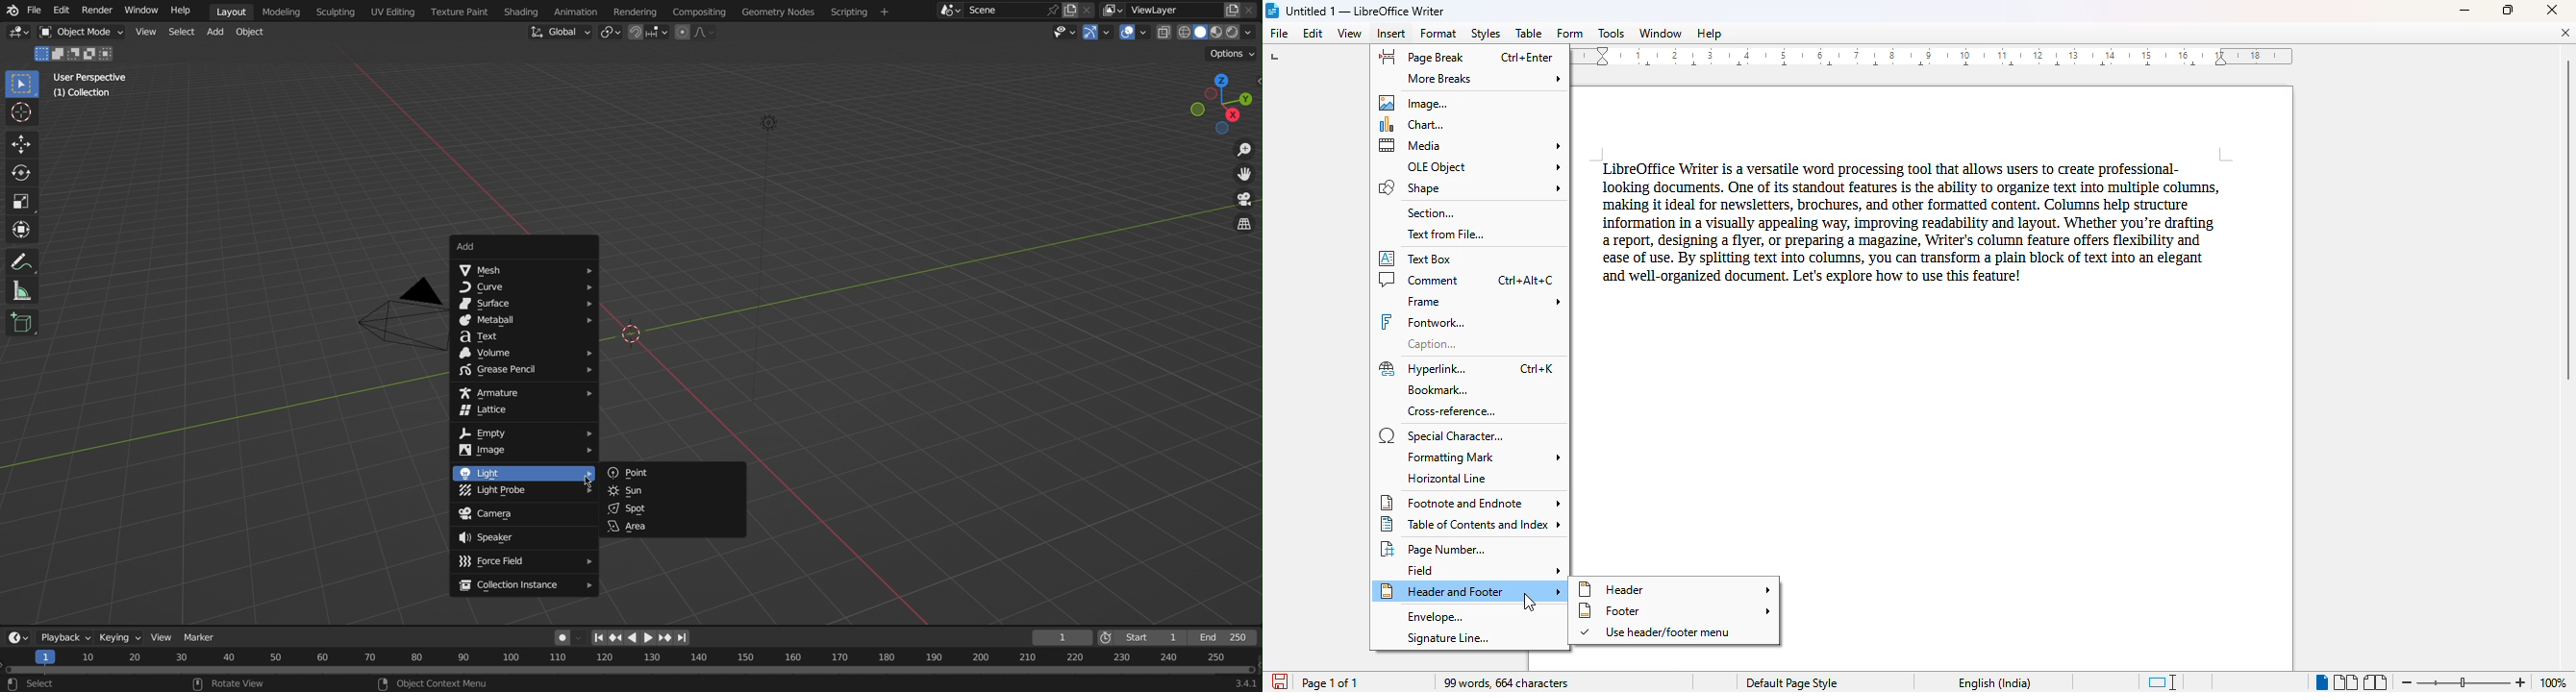  Describe the element at coordinates (1791, 683) in the screenshot. I see `Default page style` at that location.